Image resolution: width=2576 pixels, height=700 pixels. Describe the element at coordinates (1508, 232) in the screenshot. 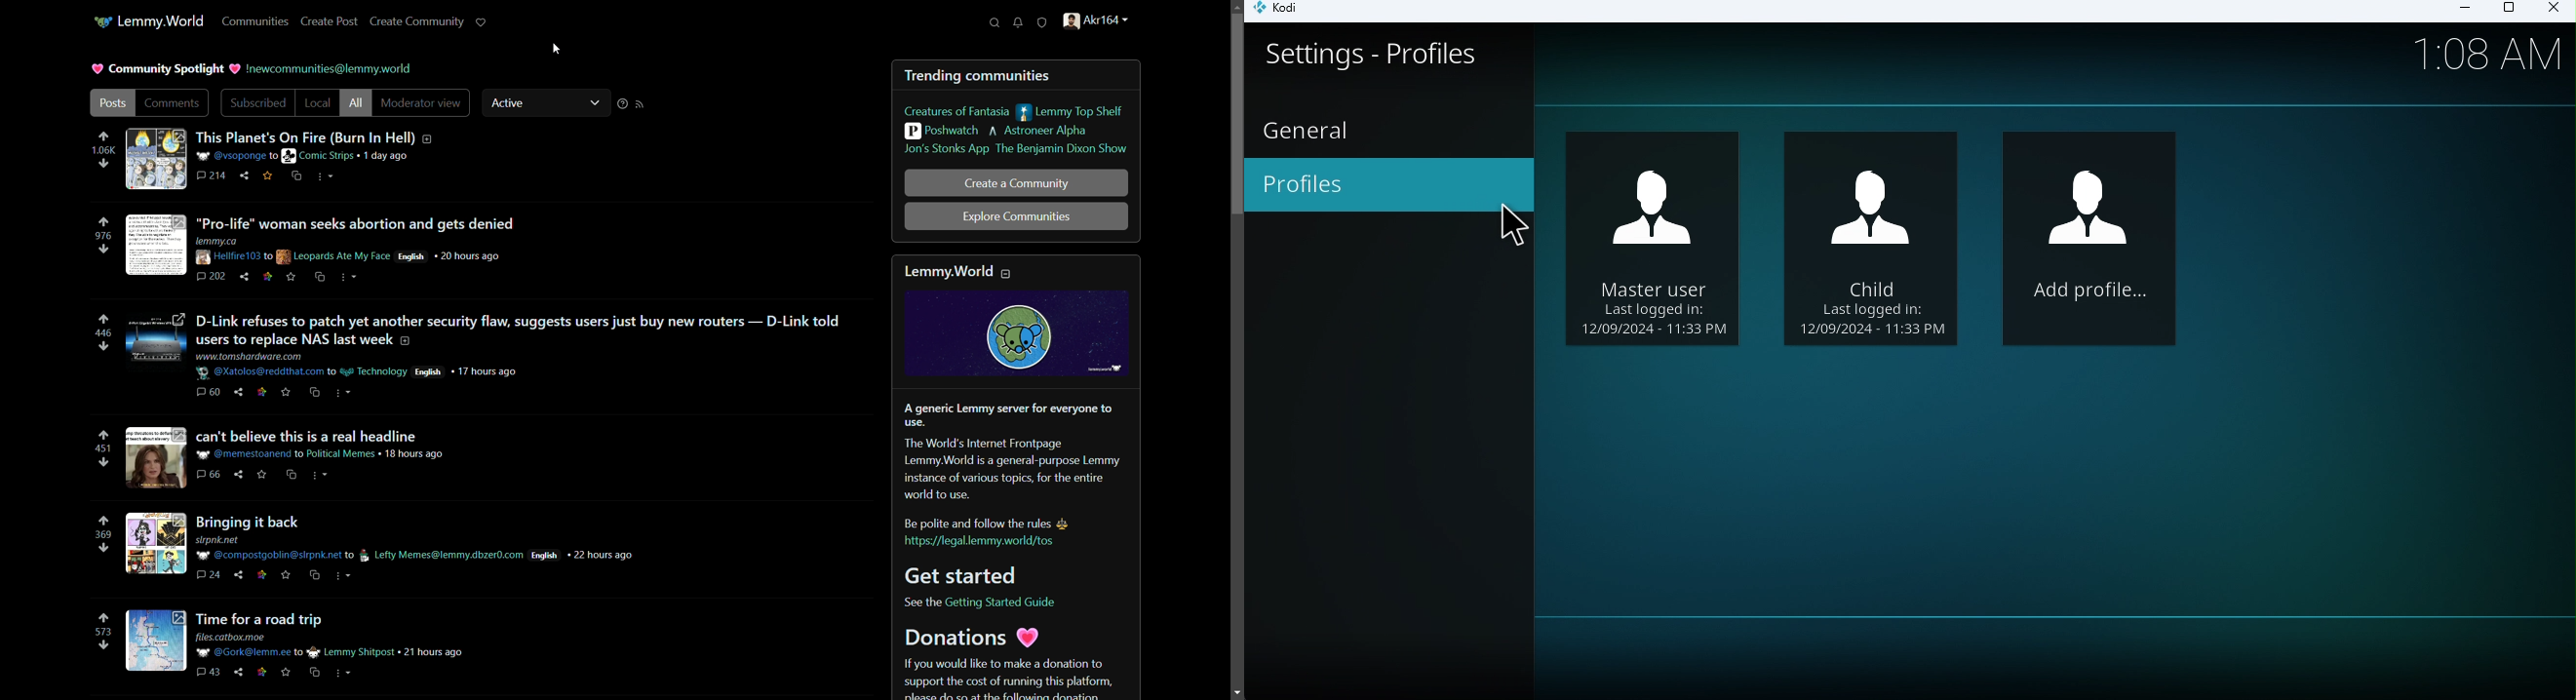

I see `cursor` at that location.